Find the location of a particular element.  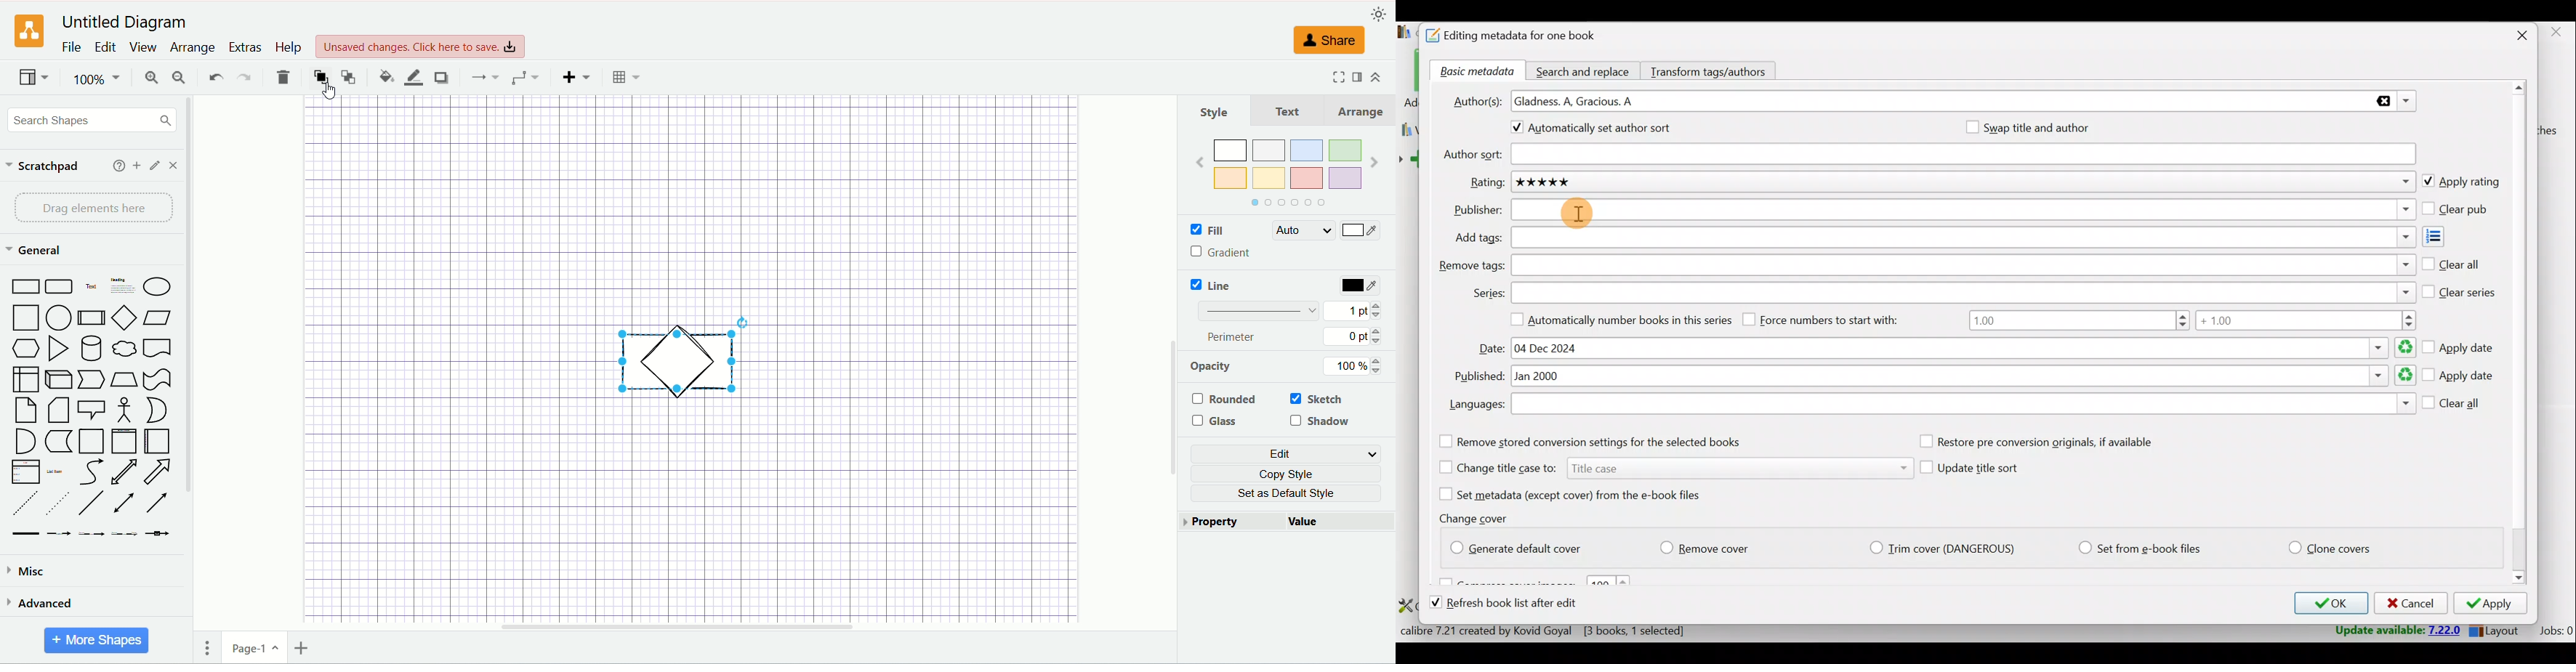

Layout is located at coordinates (2497, 628).